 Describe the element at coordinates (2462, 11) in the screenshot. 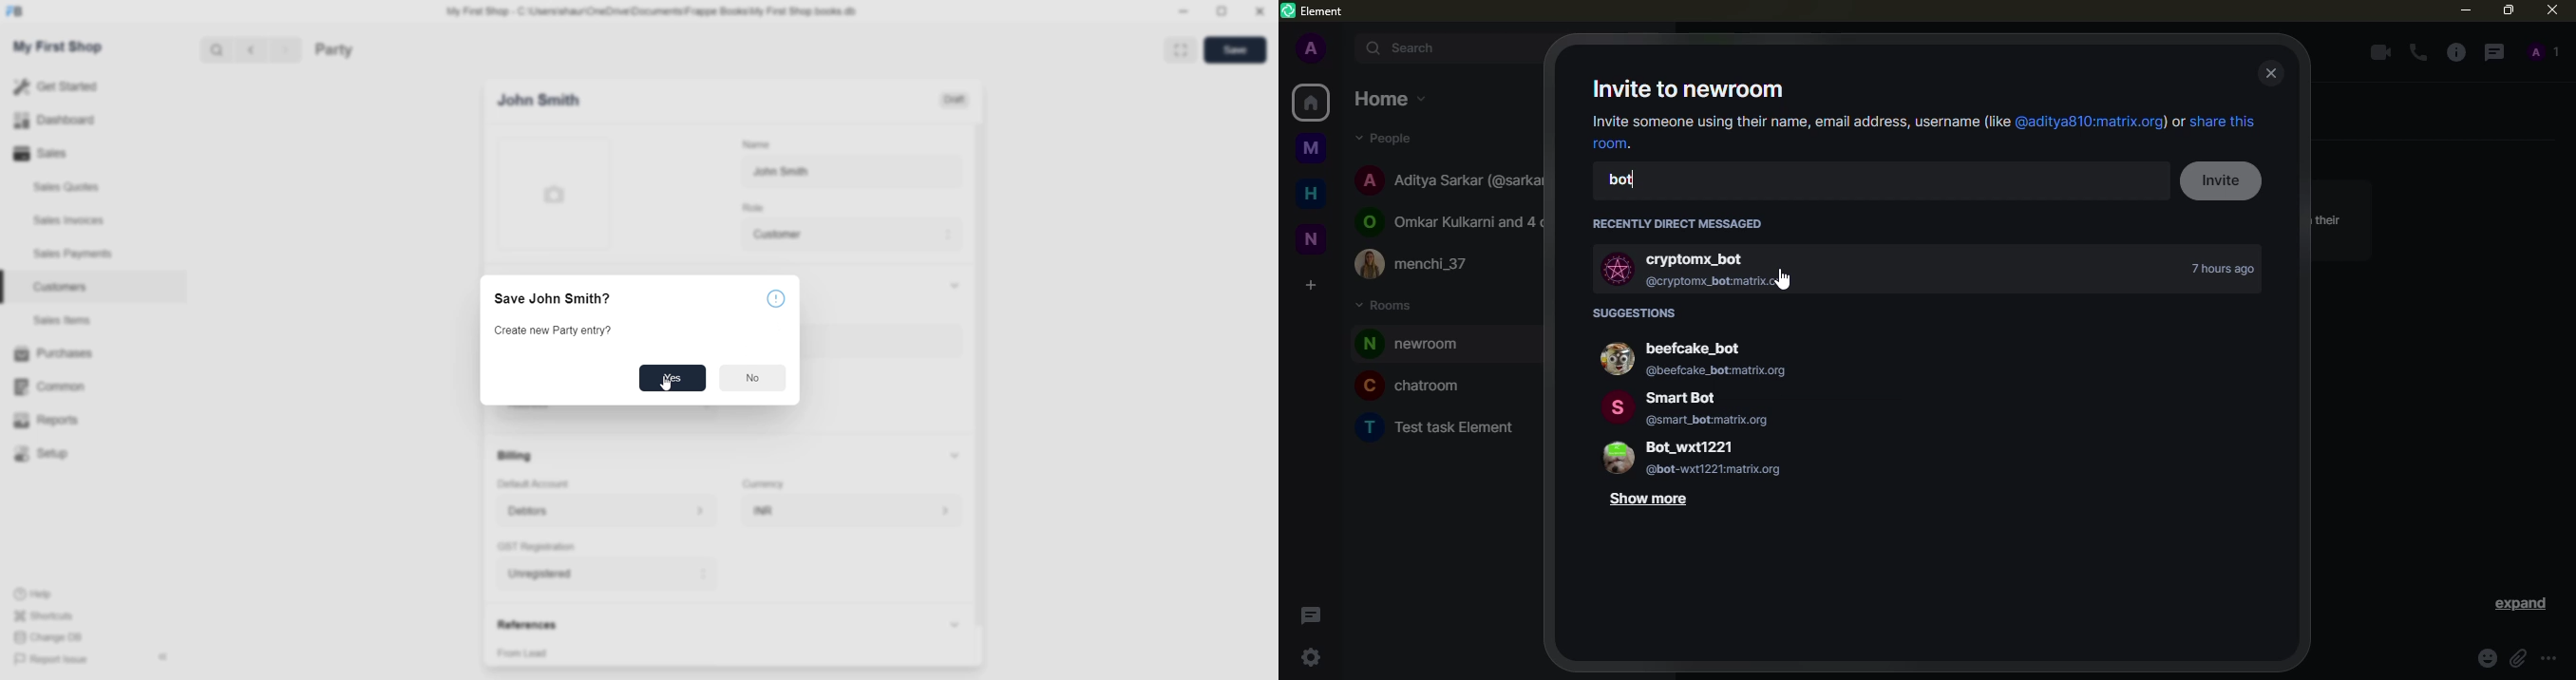

I see `minimize` at that location.